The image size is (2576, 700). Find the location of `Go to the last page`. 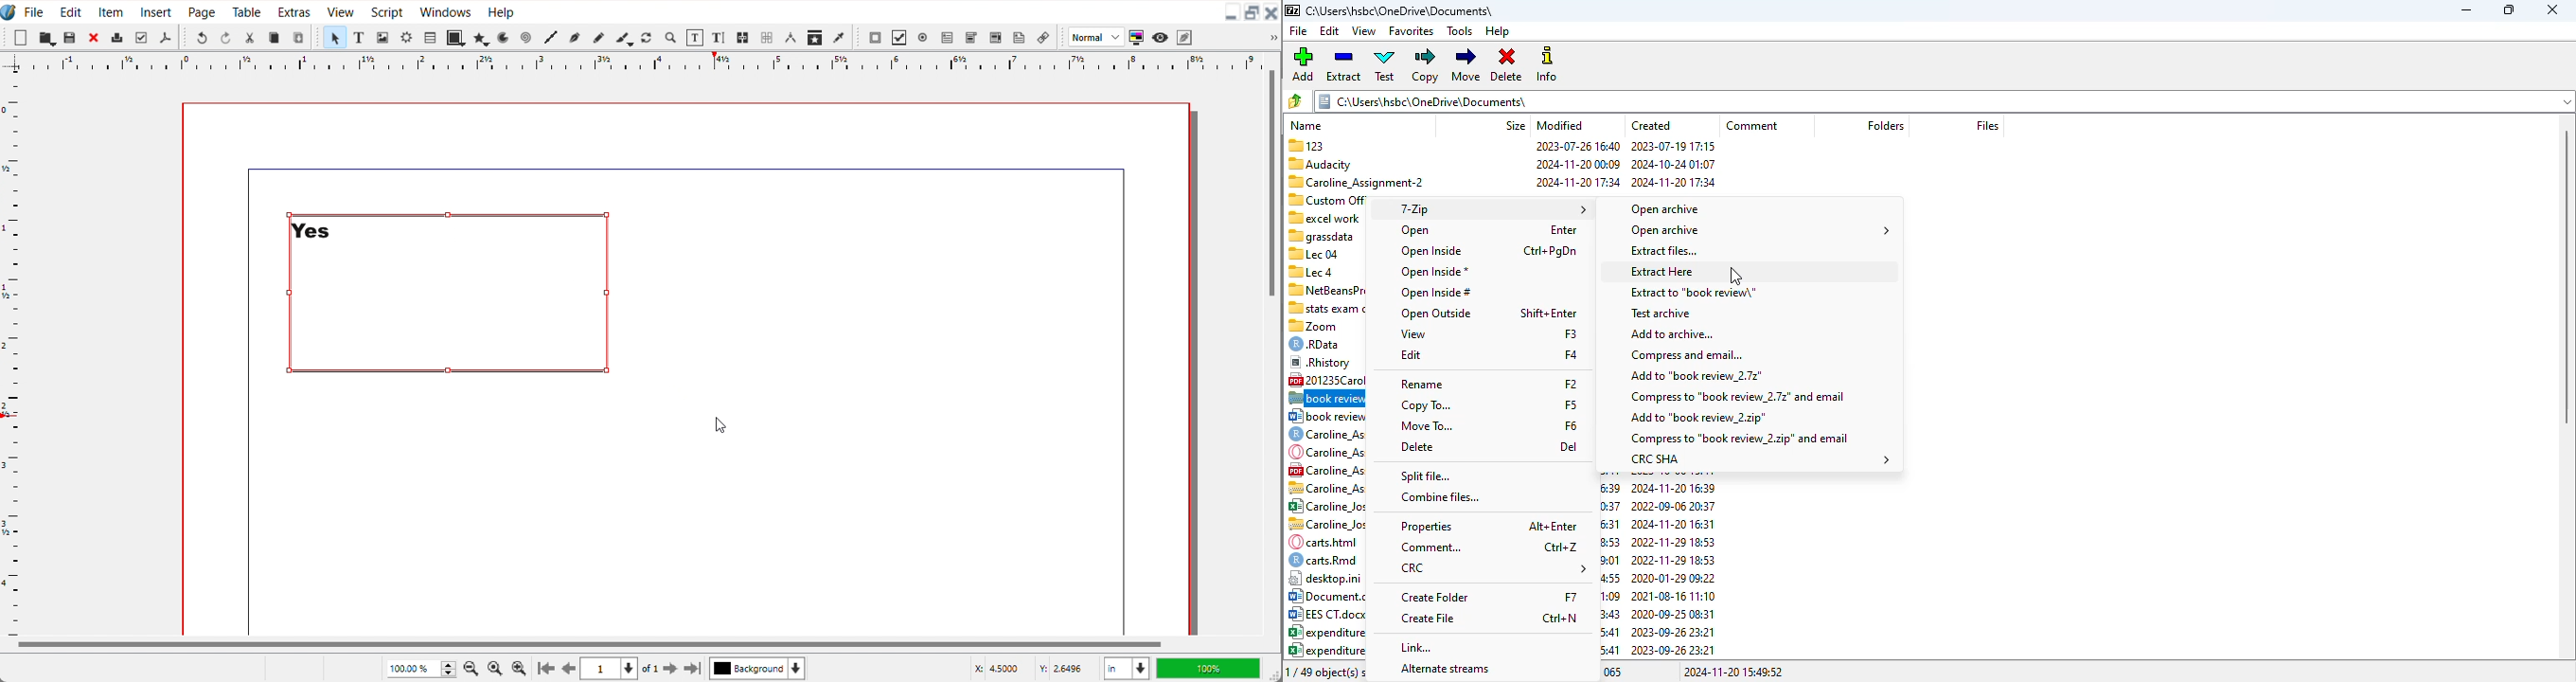

Go to the last page is located at coordinates (692, 669).